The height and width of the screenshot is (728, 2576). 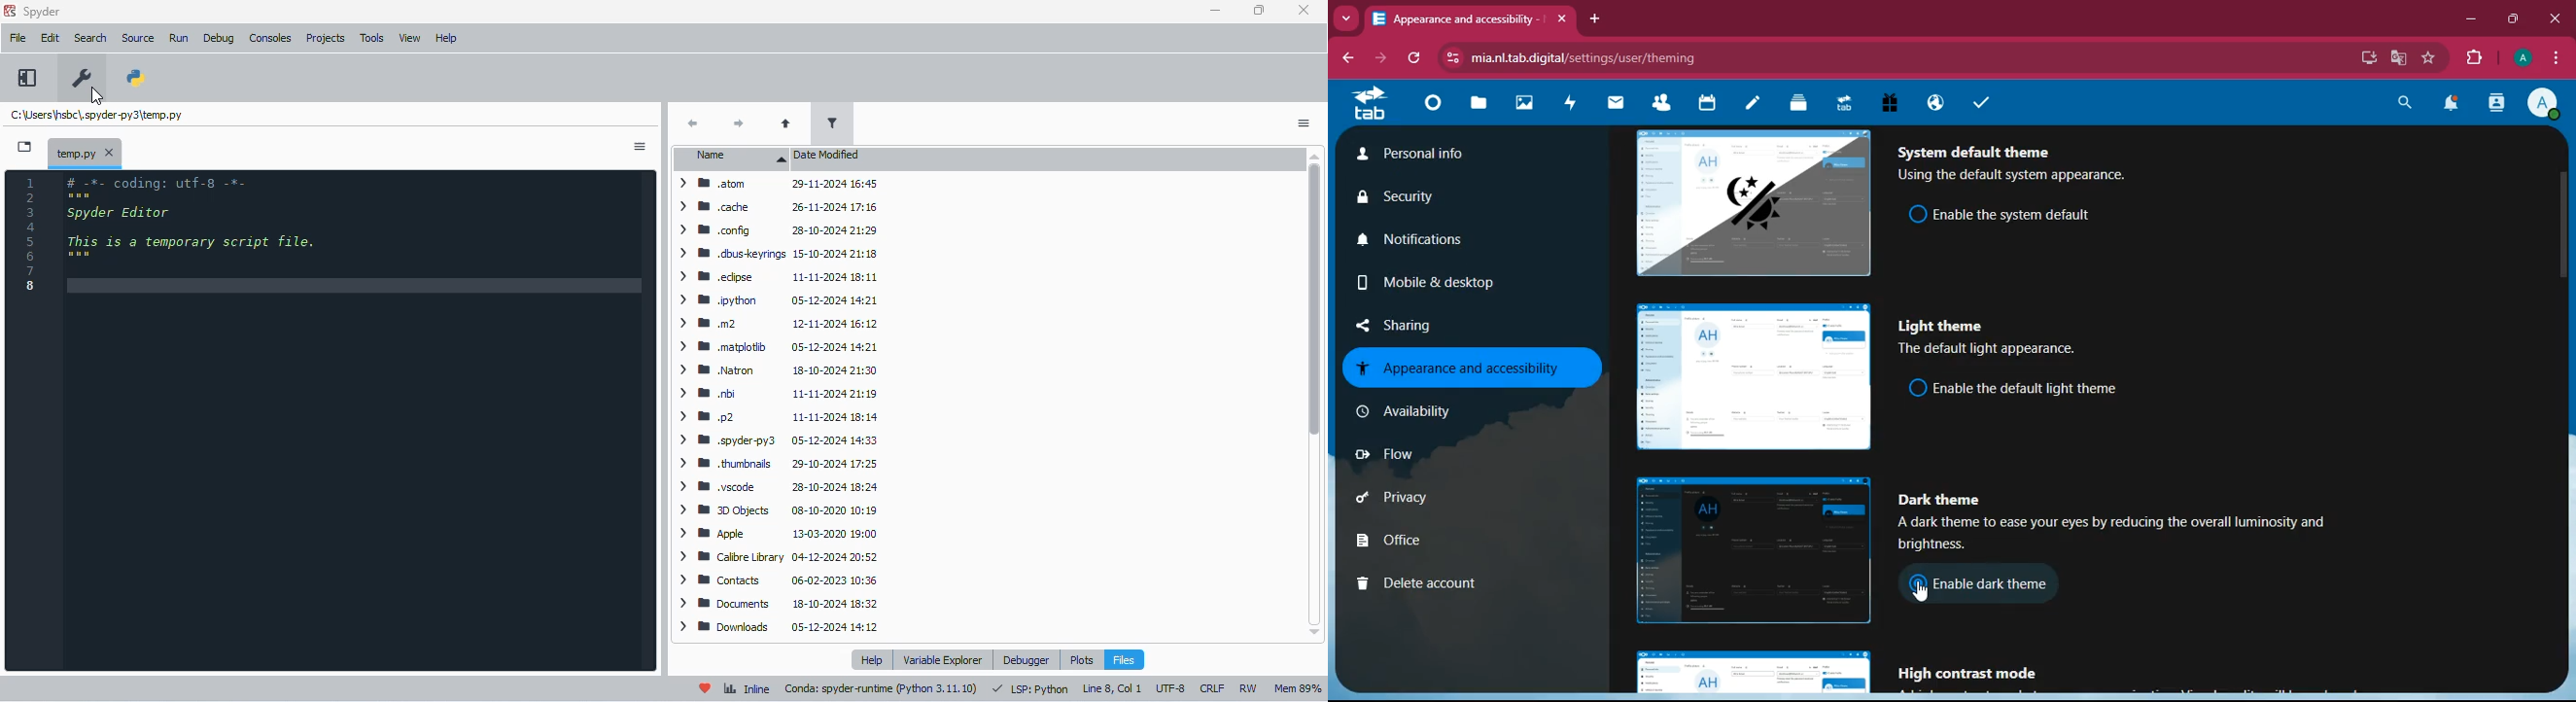 What do you see at coordinates (1432, 108) in the screenshot?
I see `home` at bounding box center [1432, 108].